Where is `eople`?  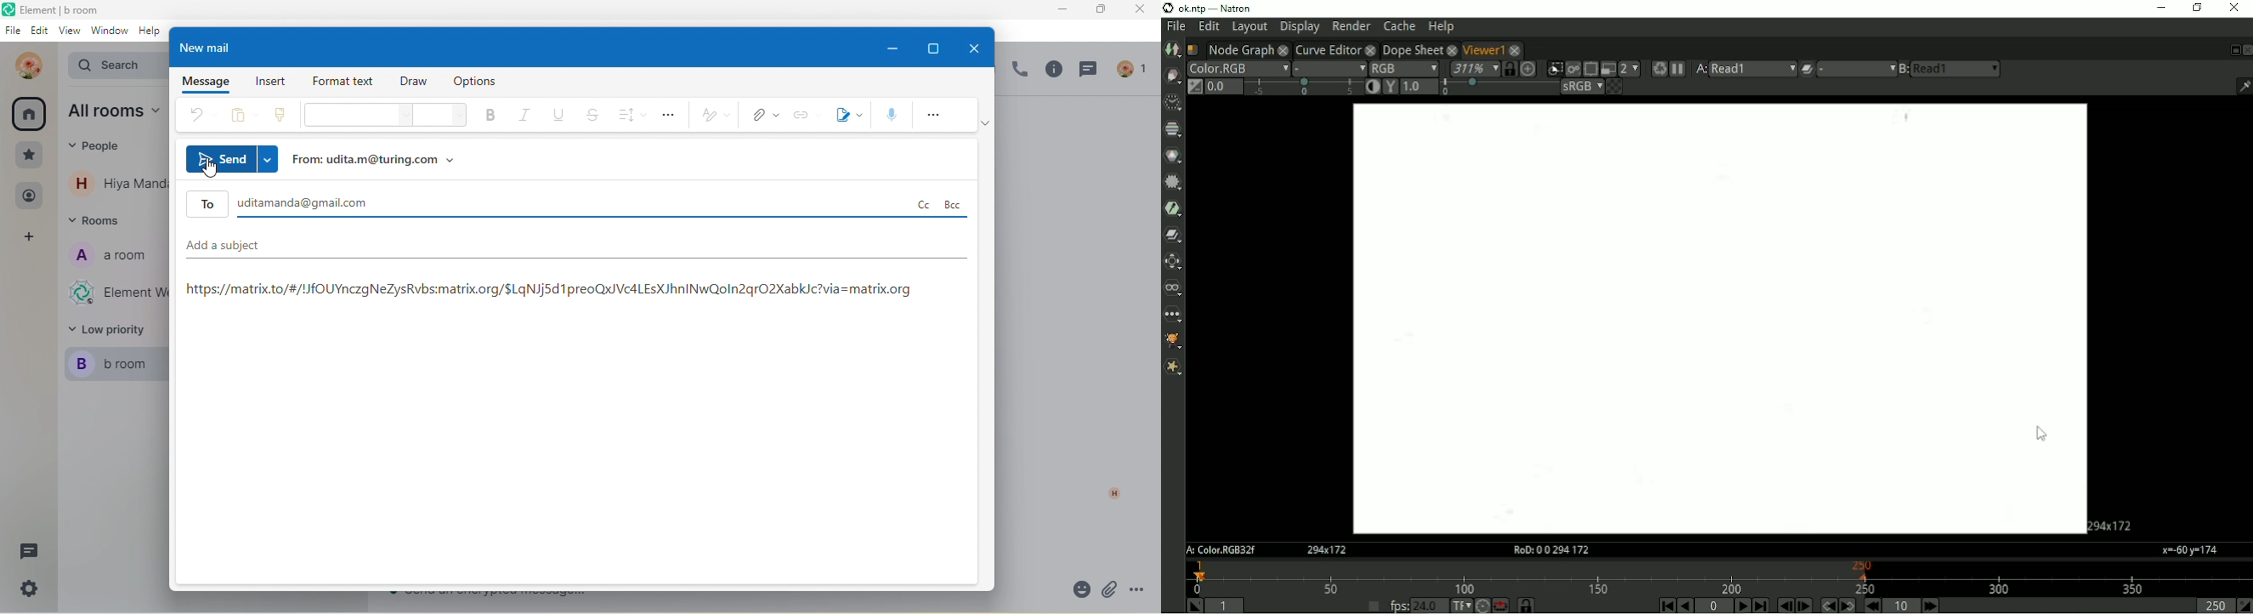 eople is located at coordinates (97, 146).